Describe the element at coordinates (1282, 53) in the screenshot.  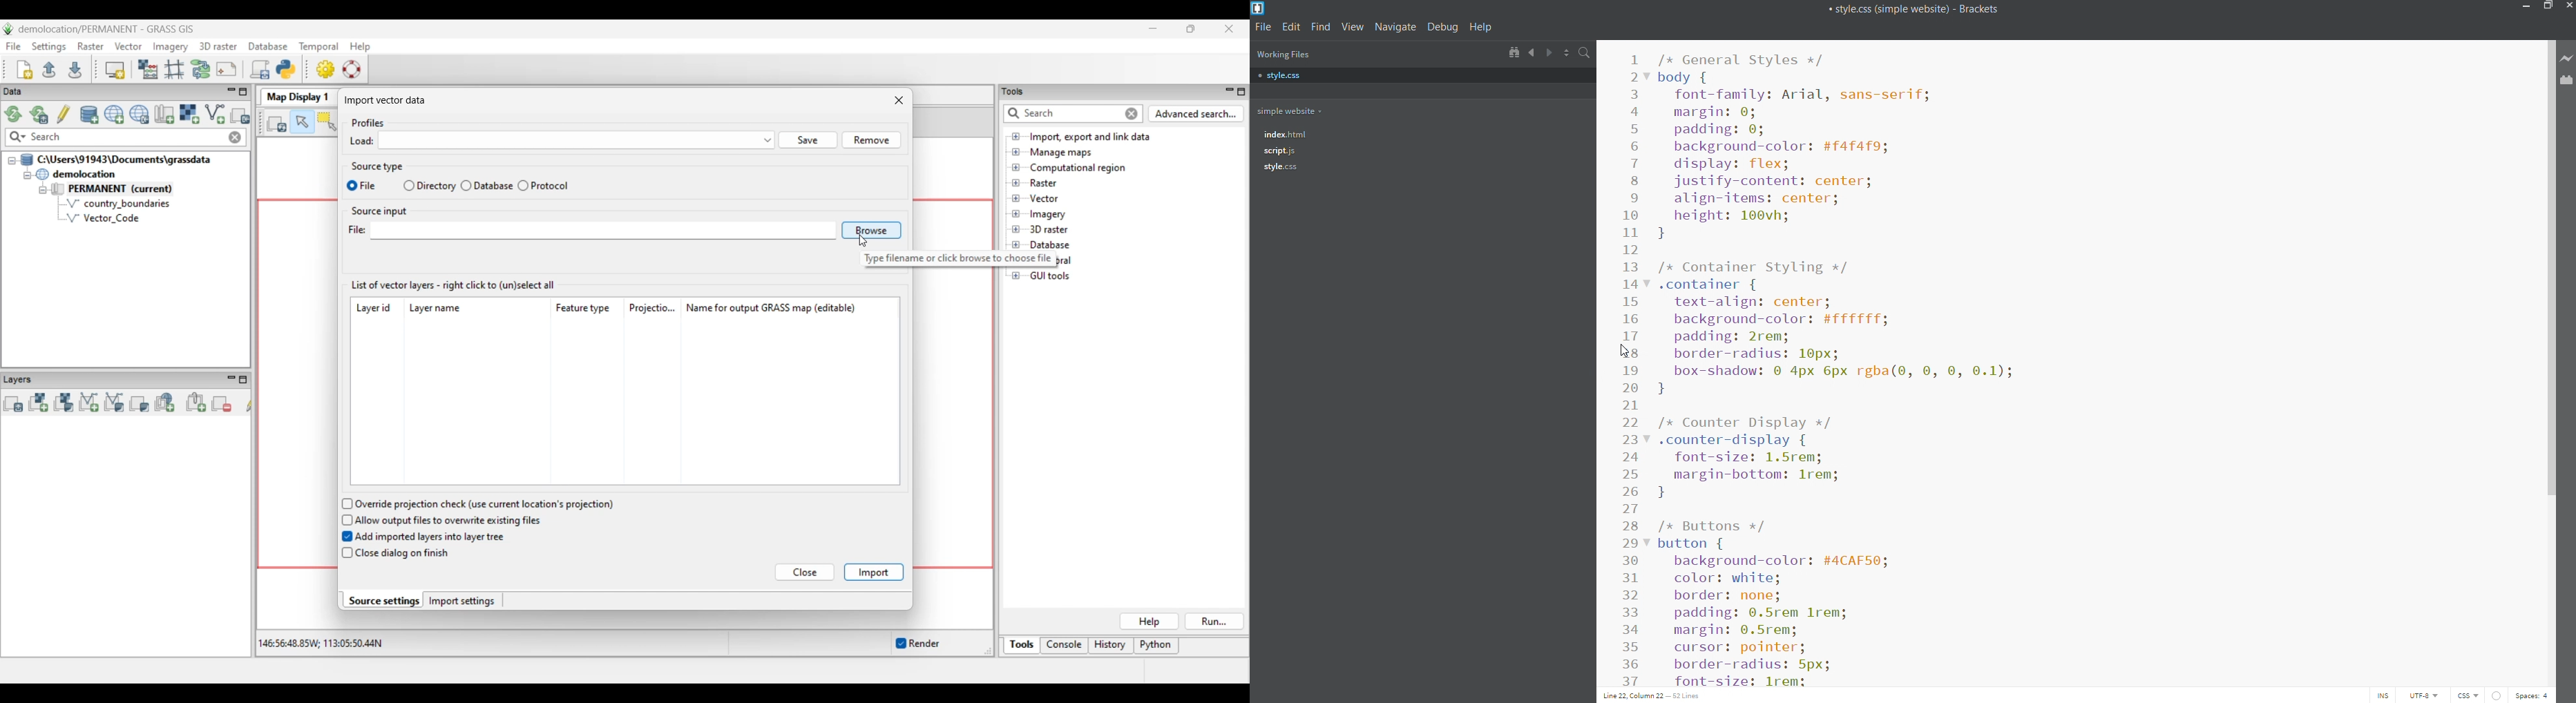
I see `working files` at that location.